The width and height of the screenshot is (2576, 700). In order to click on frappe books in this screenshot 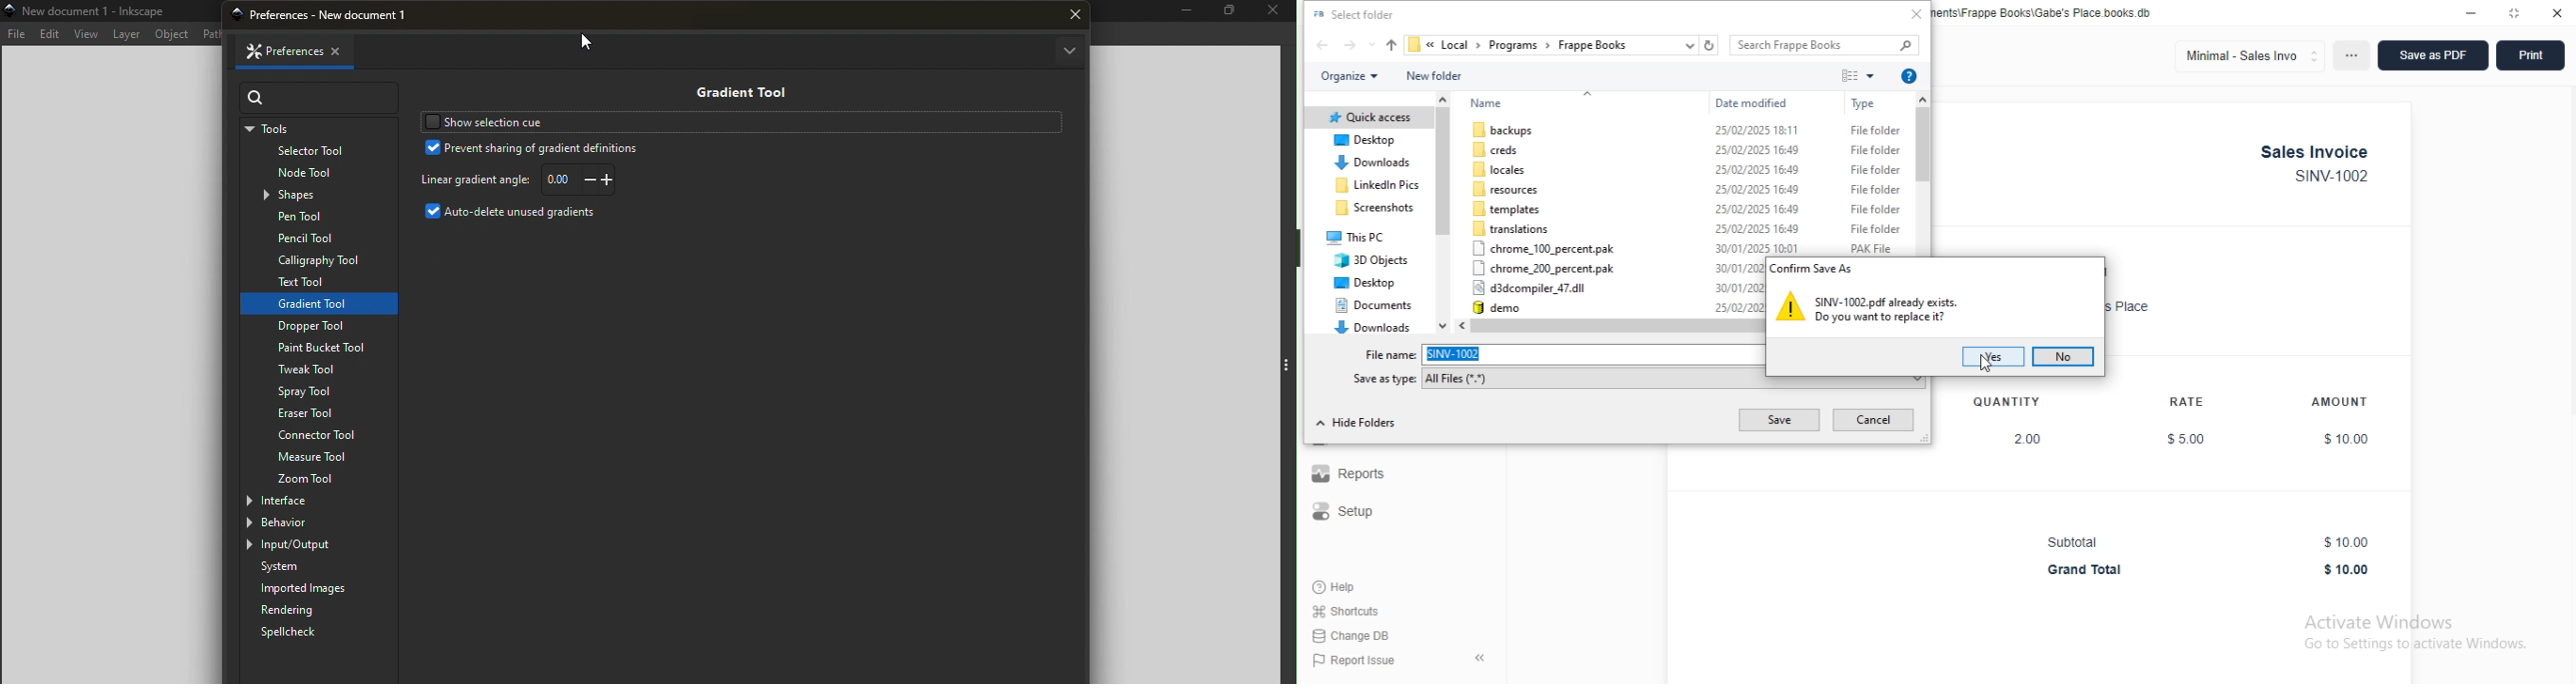, I will do `click(1591, 45)`.